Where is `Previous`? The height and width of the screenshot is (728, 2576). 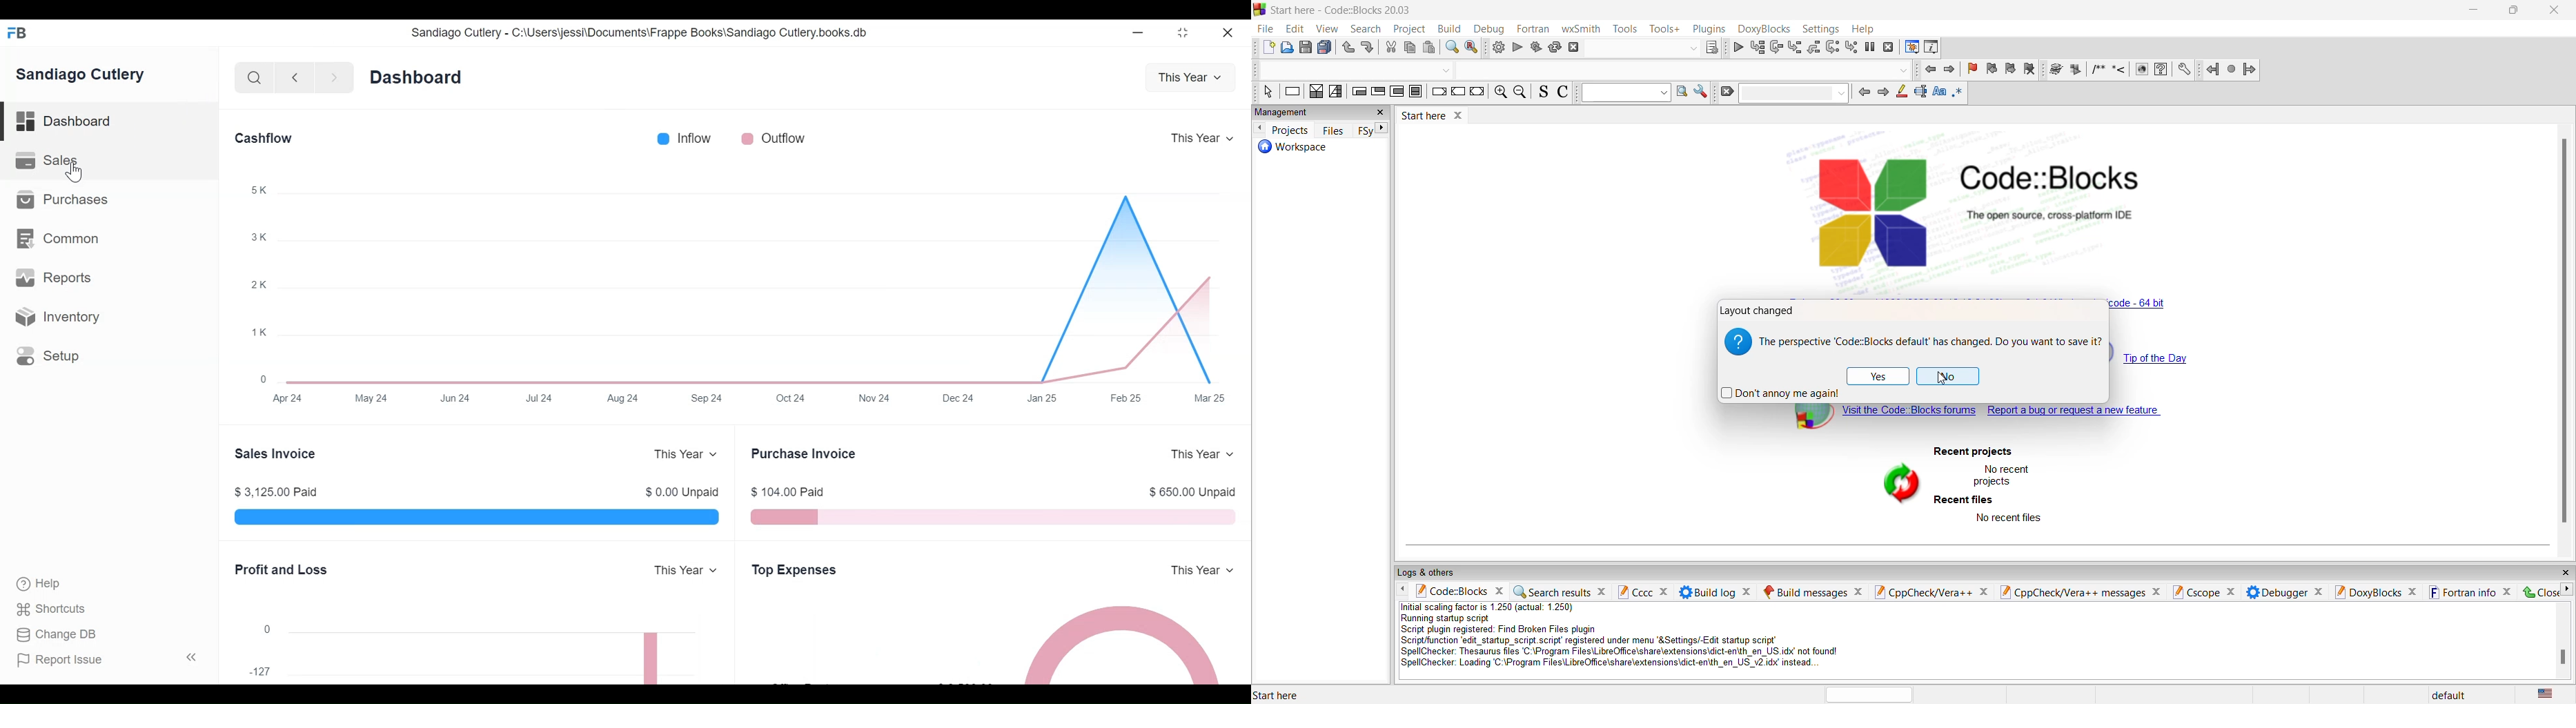
Previous is located at coordinates (296, 78).